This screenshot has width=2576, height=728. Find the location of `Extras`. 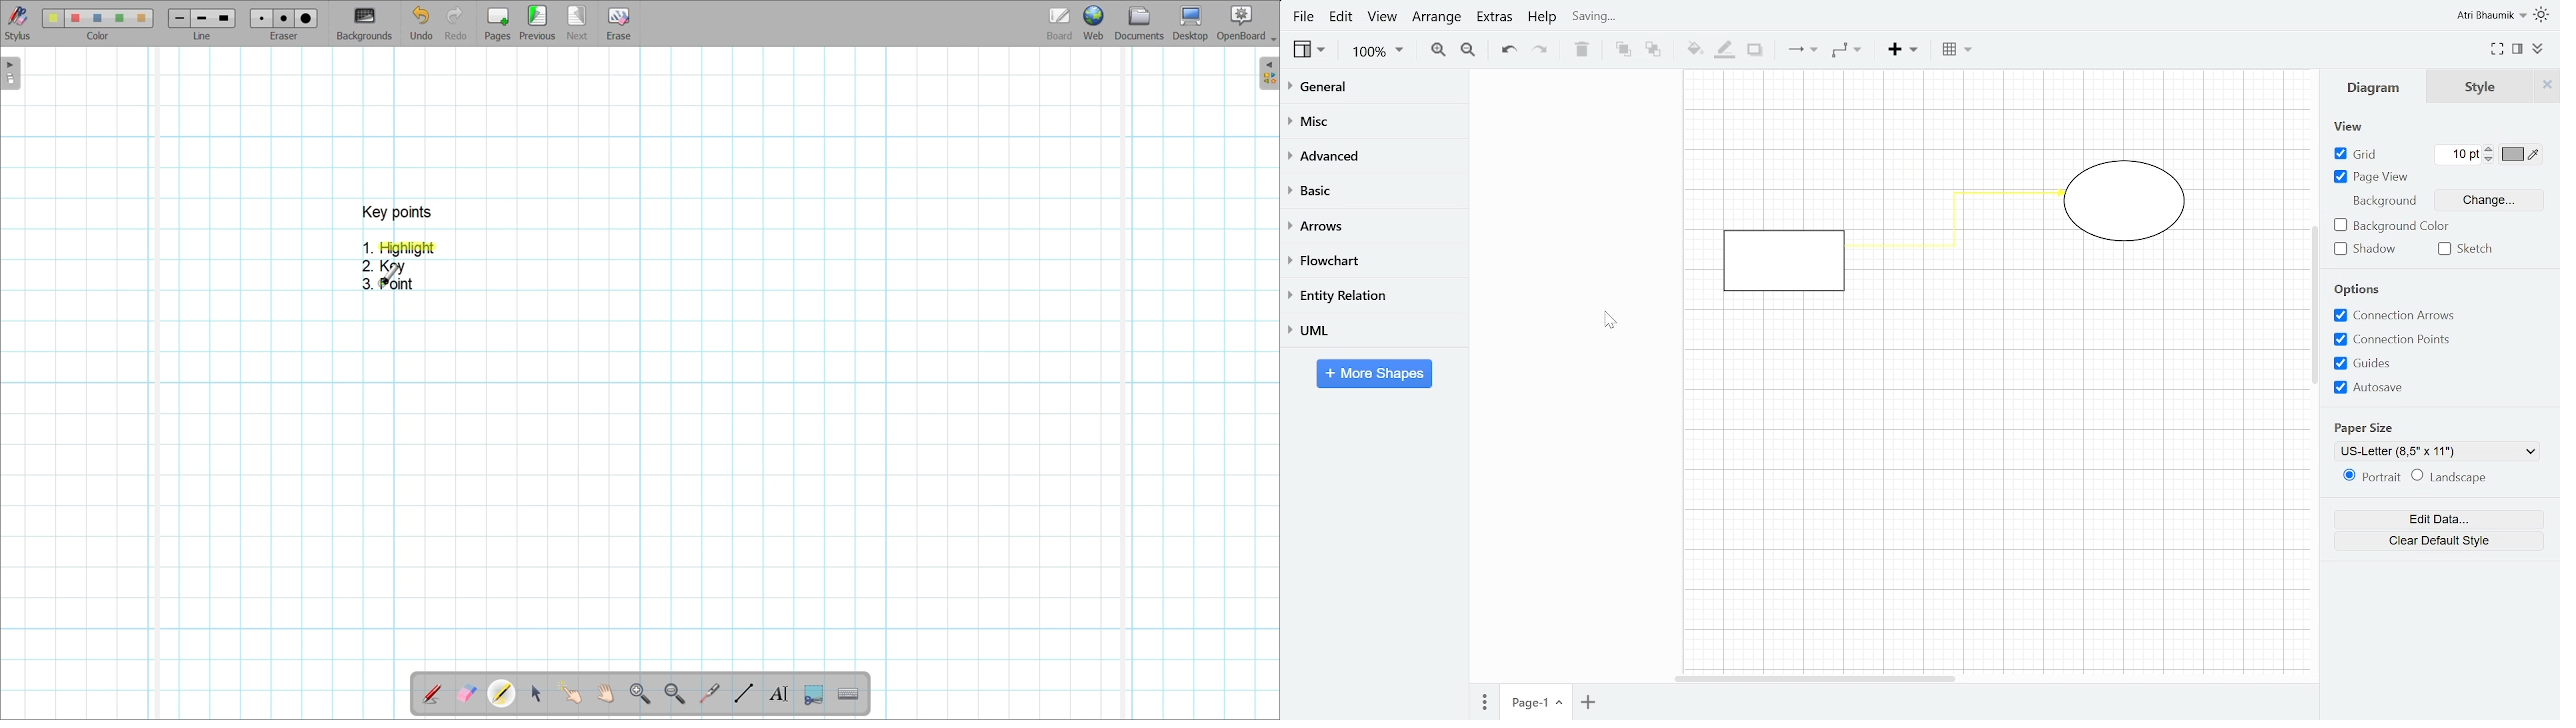

Extras is located at coordinates (1494, 20).